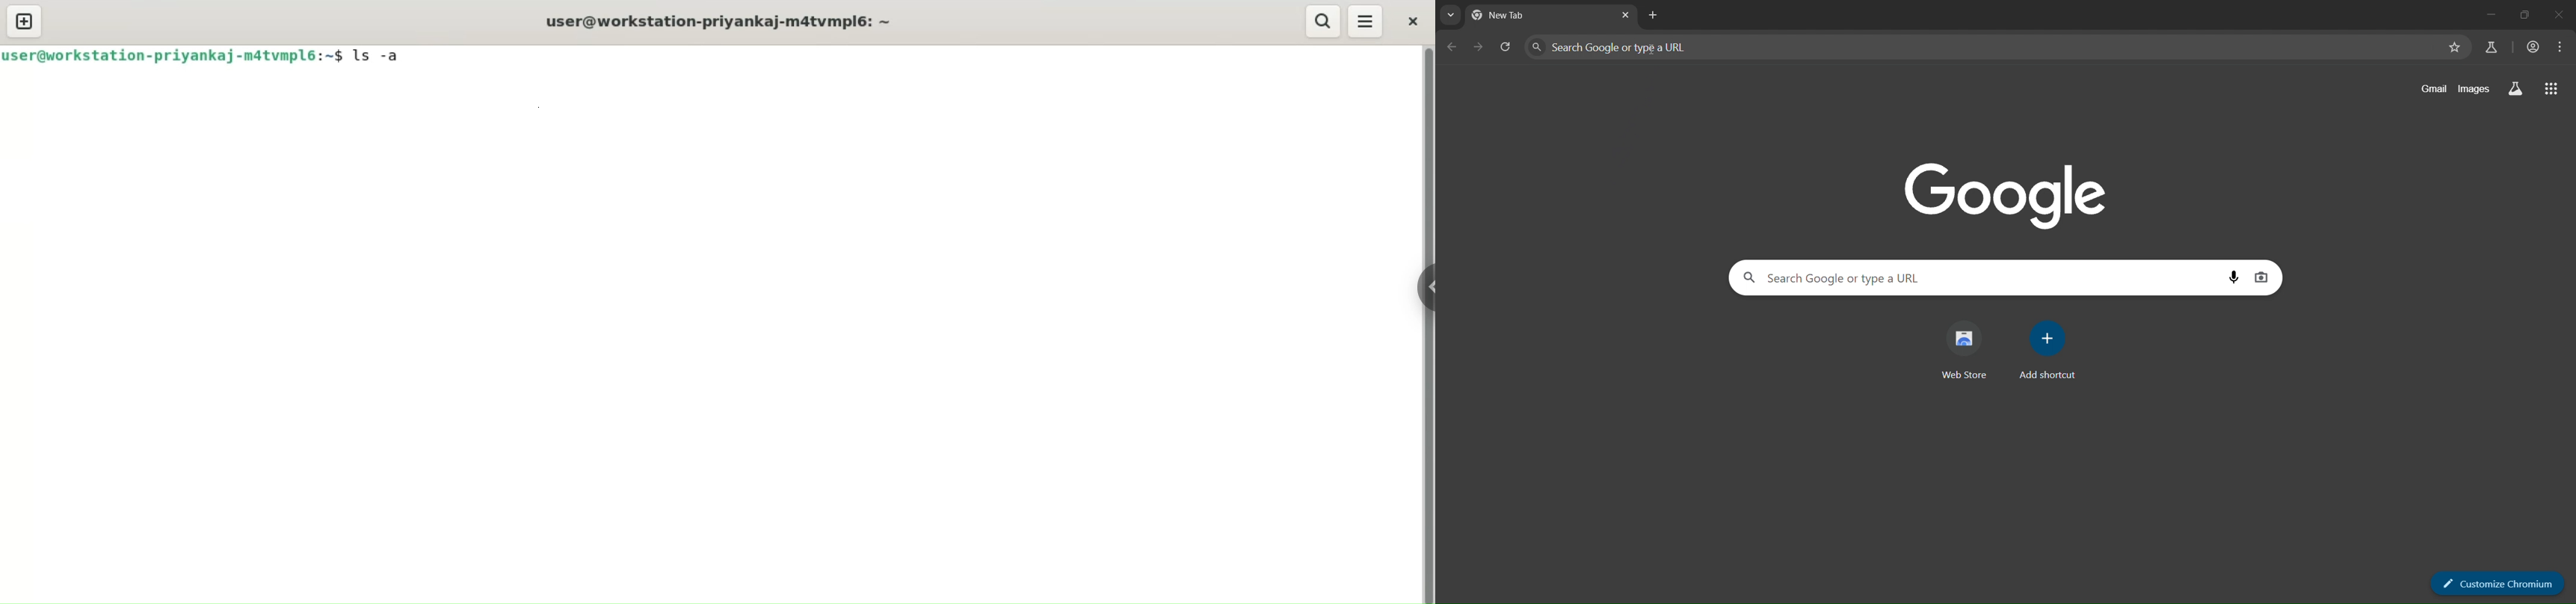 The height and width of the screenshot is (616, 2576). I want to click on image search, so click(2262, 278).